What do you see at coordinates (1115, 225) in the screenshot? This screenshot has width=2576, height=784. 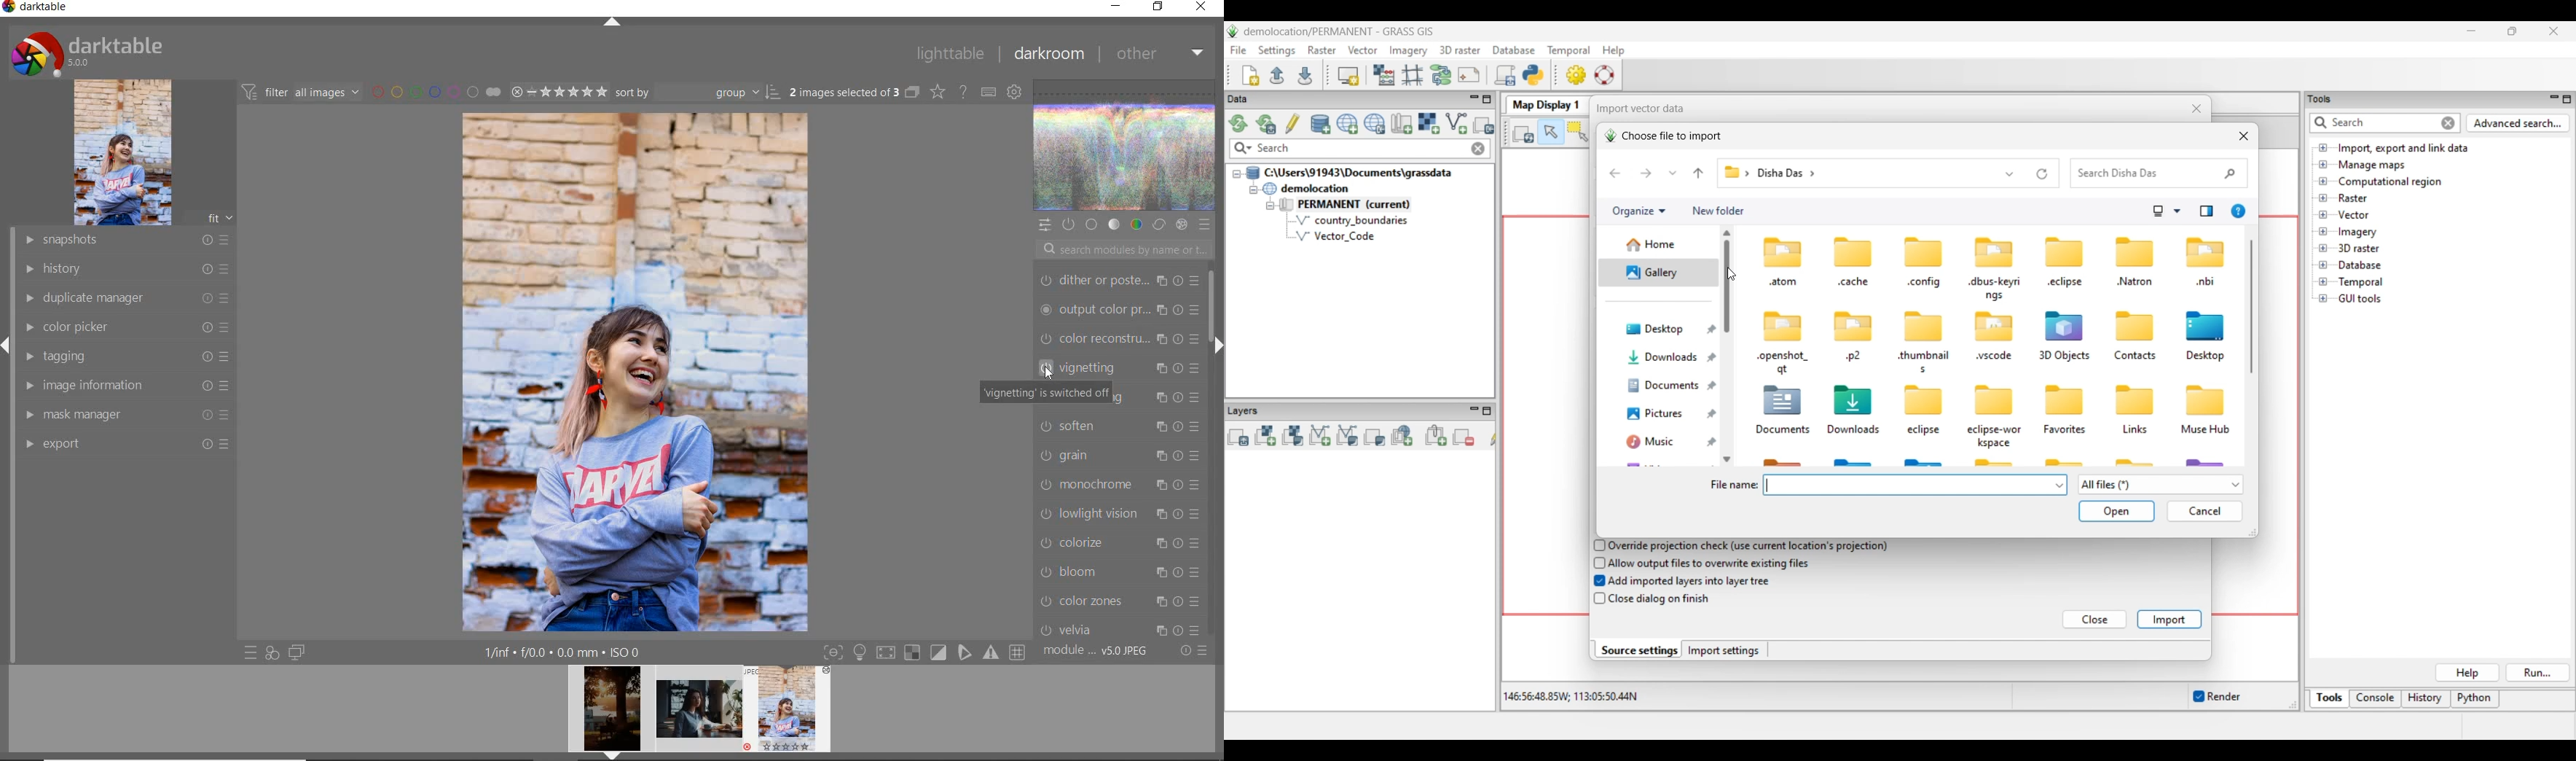 I see `tone` at bounding box center [1115, 225].